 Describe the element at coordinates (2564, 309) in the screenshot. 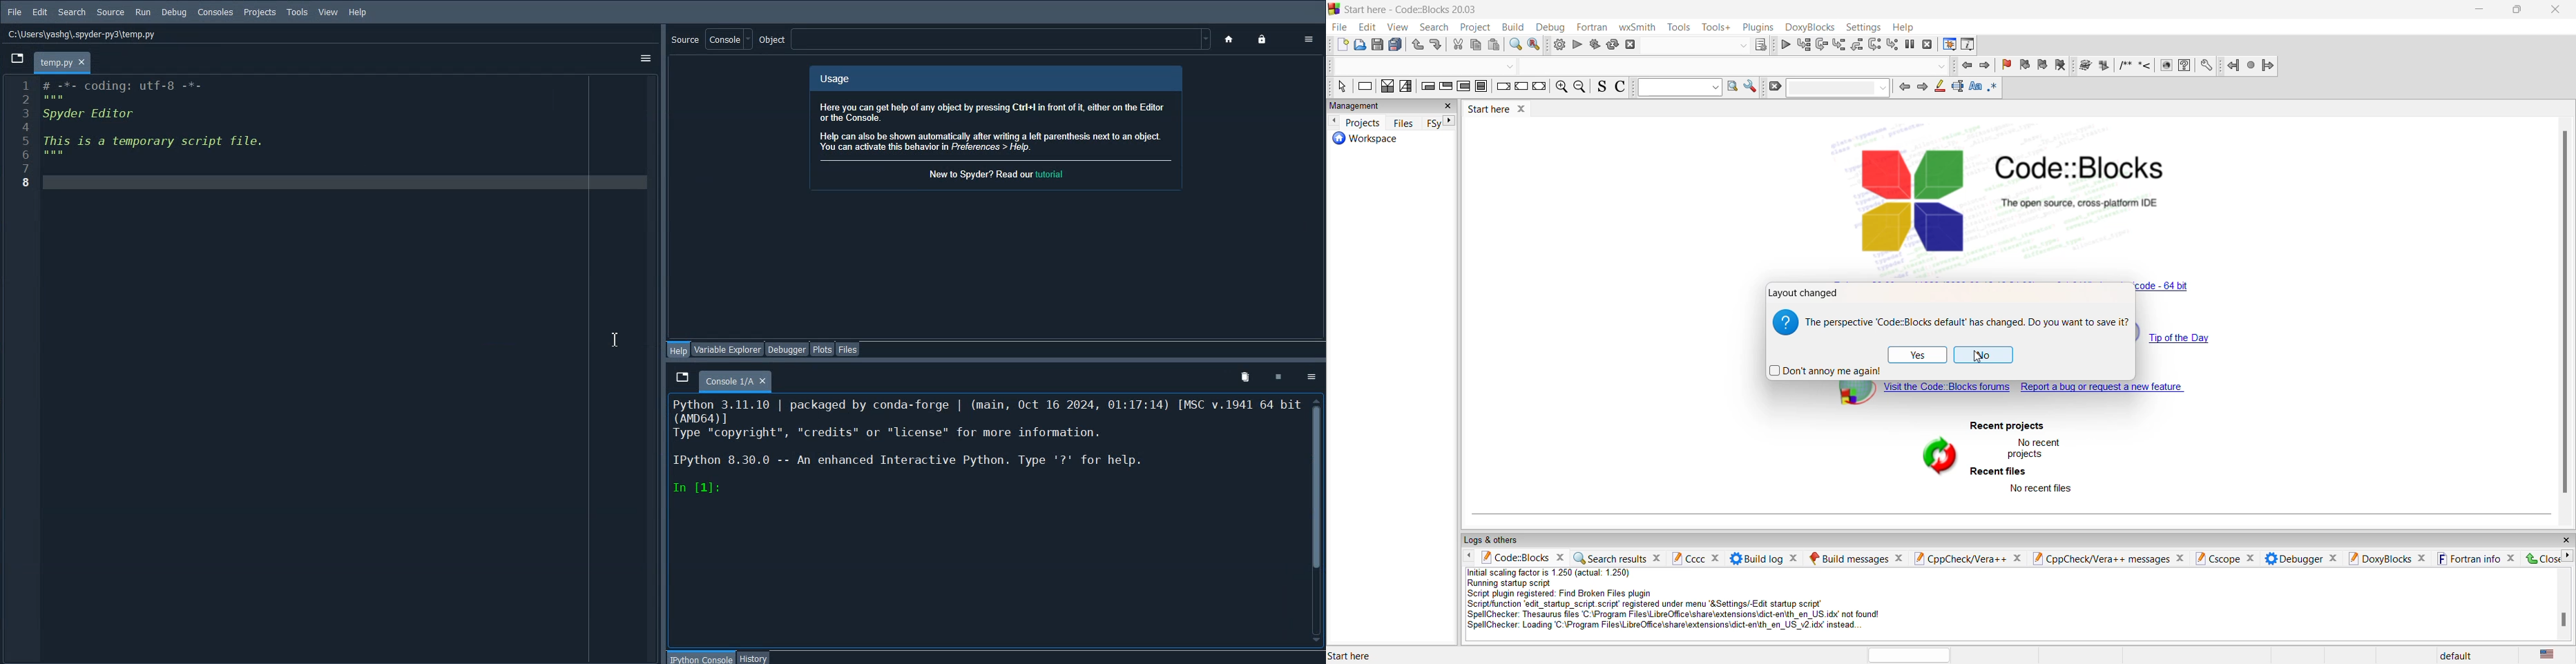

I see `scroll bar` at that location.